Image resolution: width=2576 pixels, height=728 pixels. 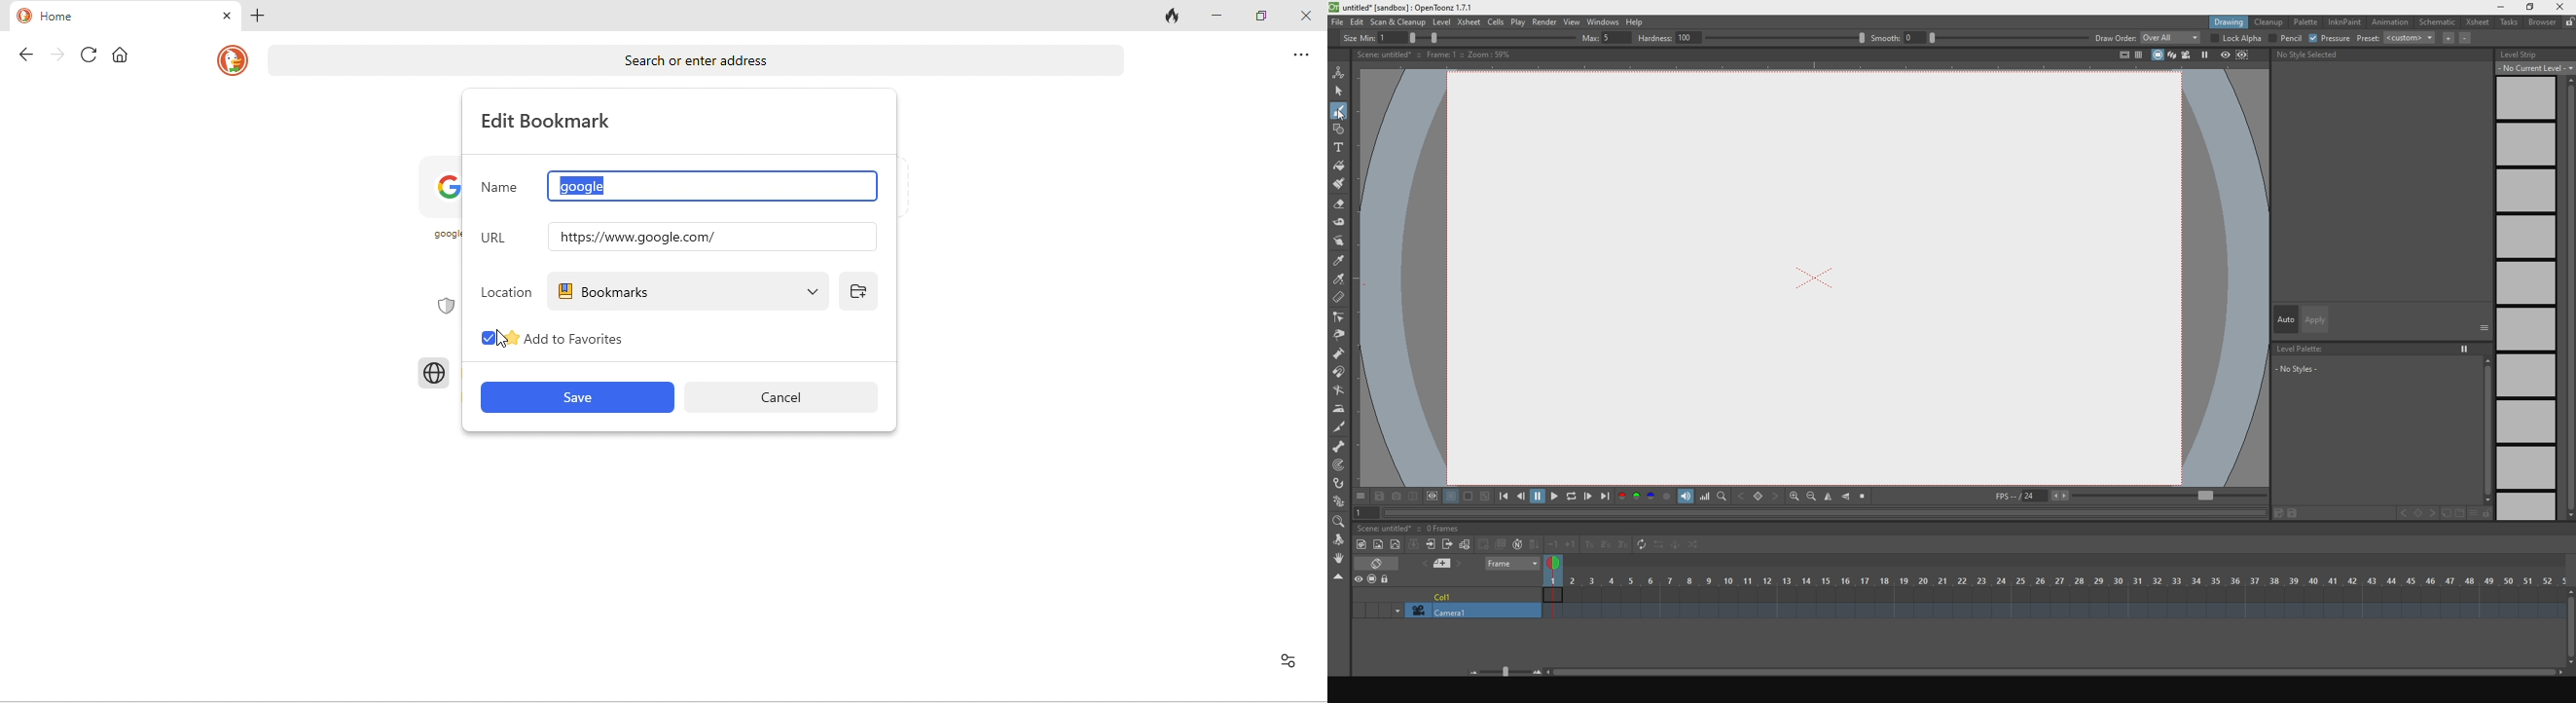 I want to click on erase, so click(x=1385, y=564).